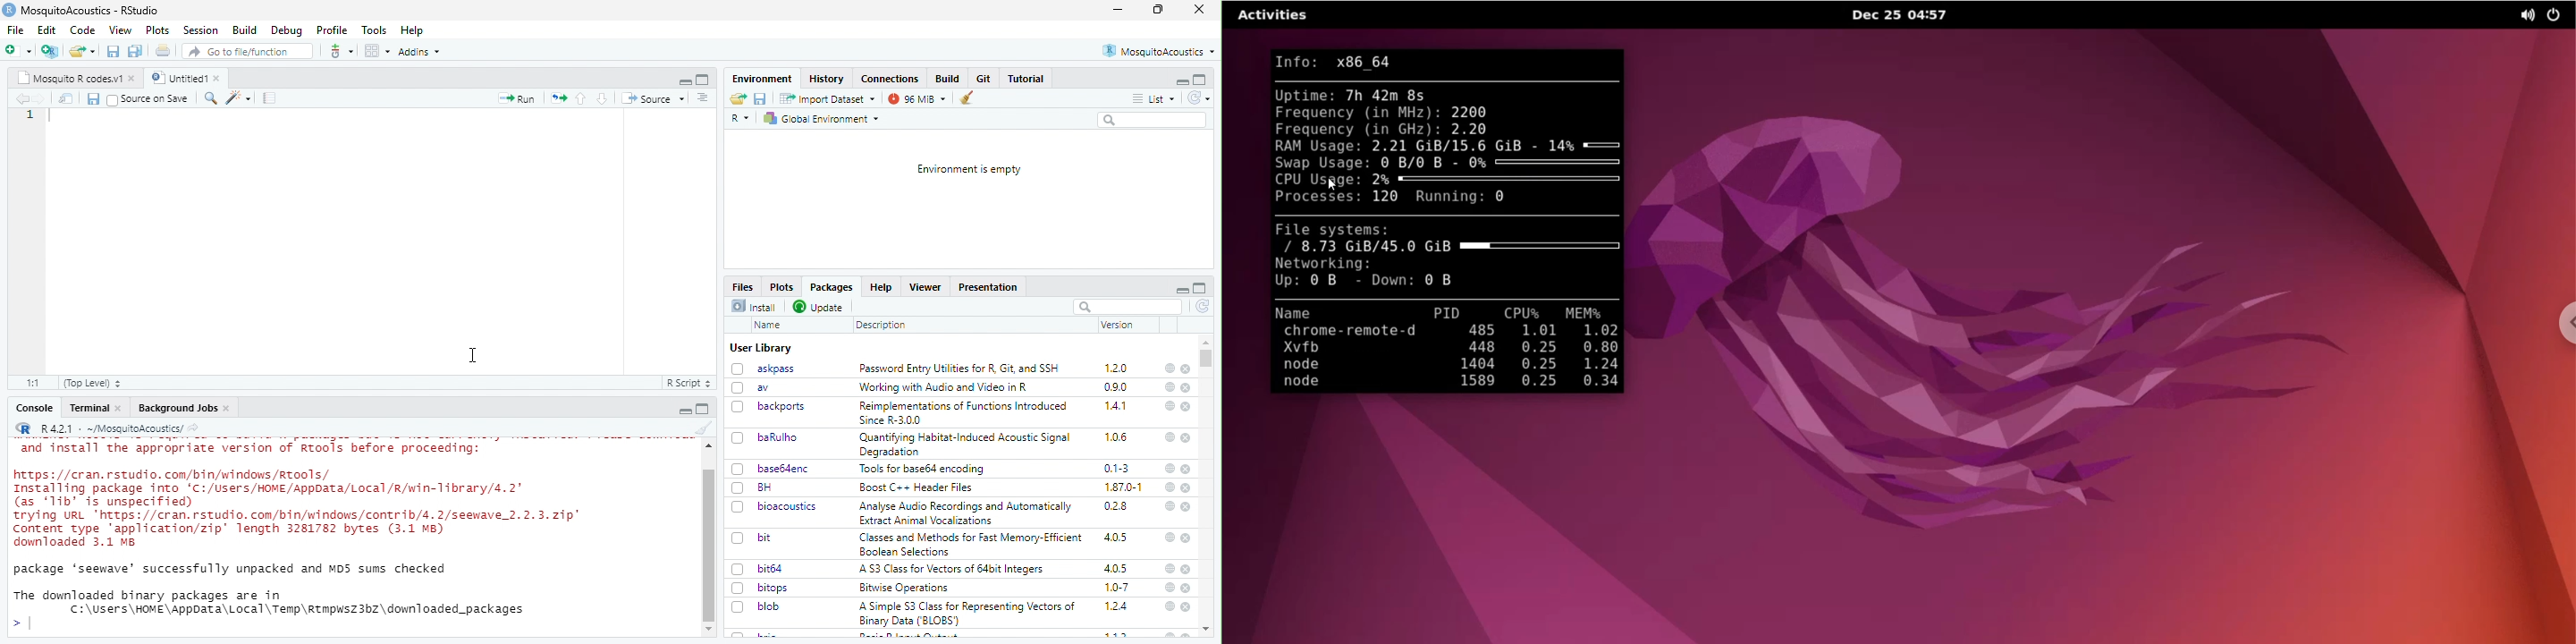  What do you see at coordinates (156, 99) in the screenshot?
I see `Source on save` at bounding box center [156, 99].